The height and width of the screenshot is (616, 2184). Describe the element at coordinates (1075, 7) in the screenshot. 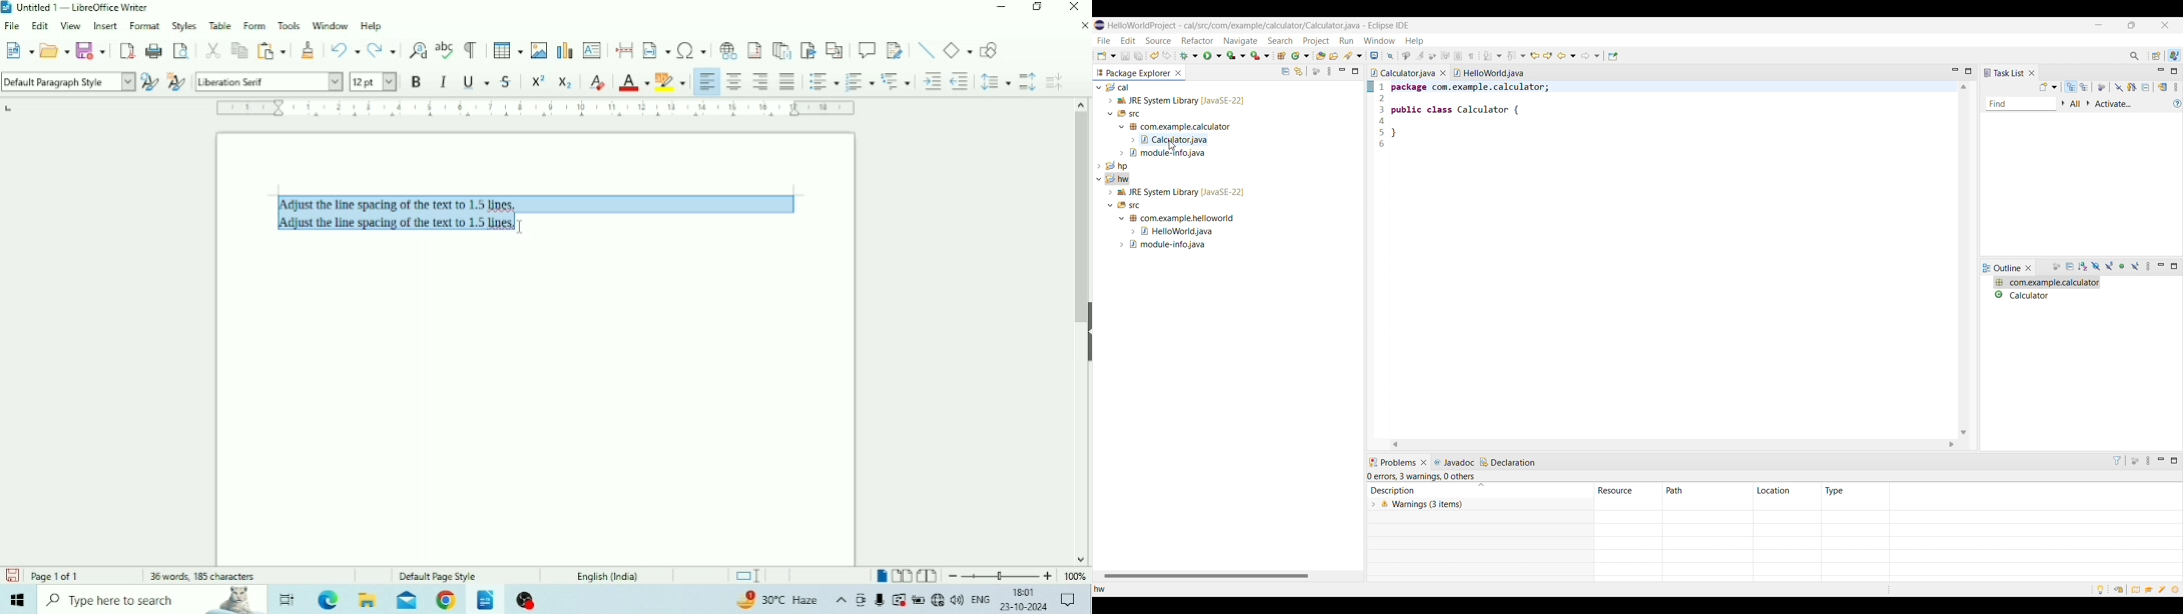

I see `Close` at that location.